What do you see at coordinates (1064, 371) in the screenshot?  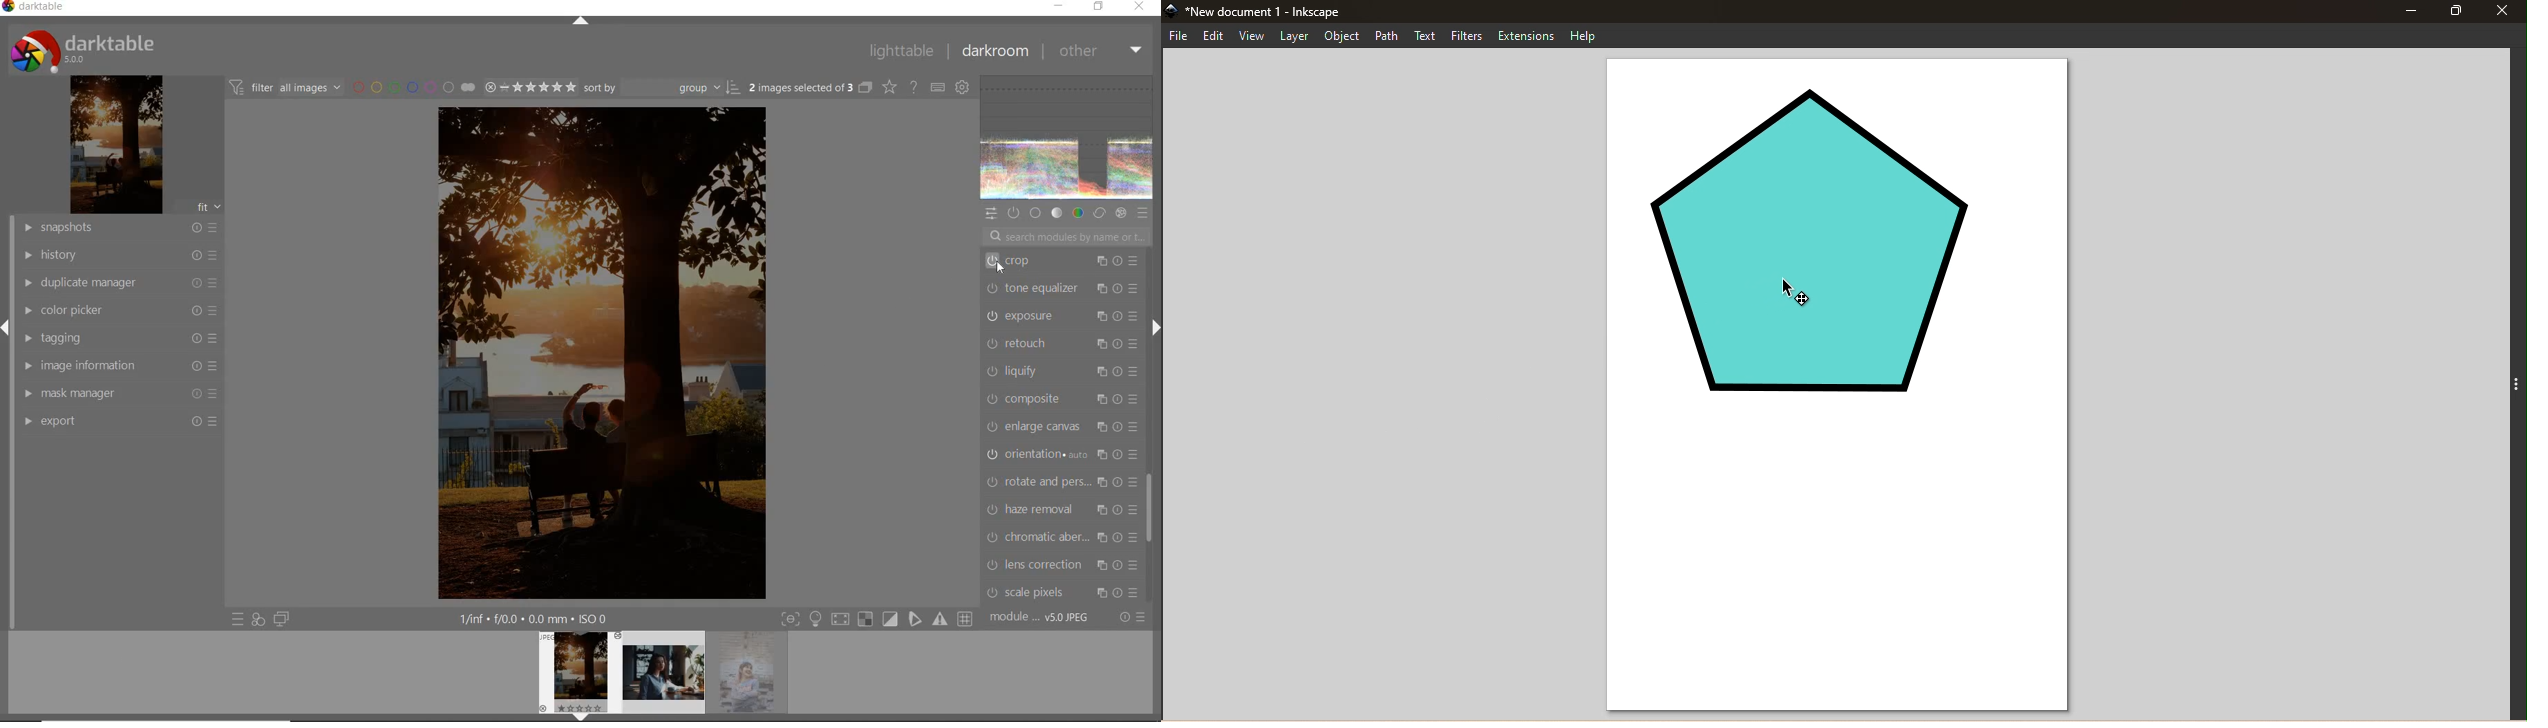 I see `liquify` at bounding box center [1064, 371].